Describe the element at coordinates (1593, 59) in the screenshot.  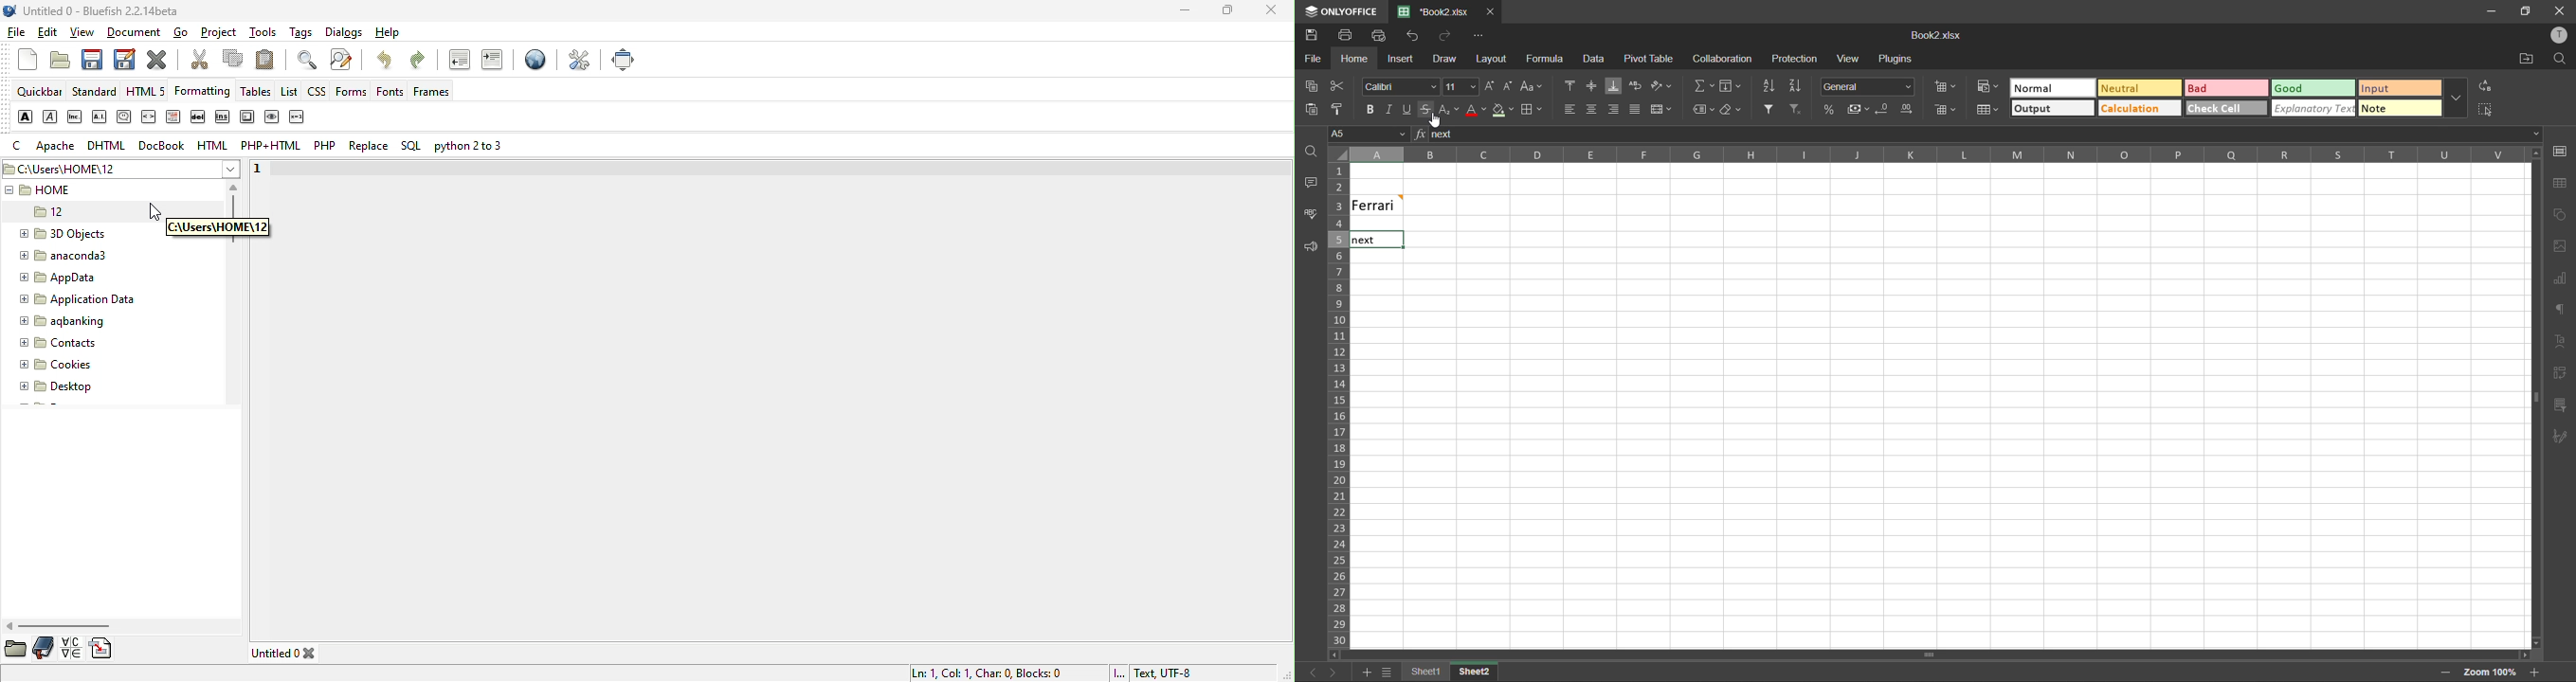
I see `data` at that location.